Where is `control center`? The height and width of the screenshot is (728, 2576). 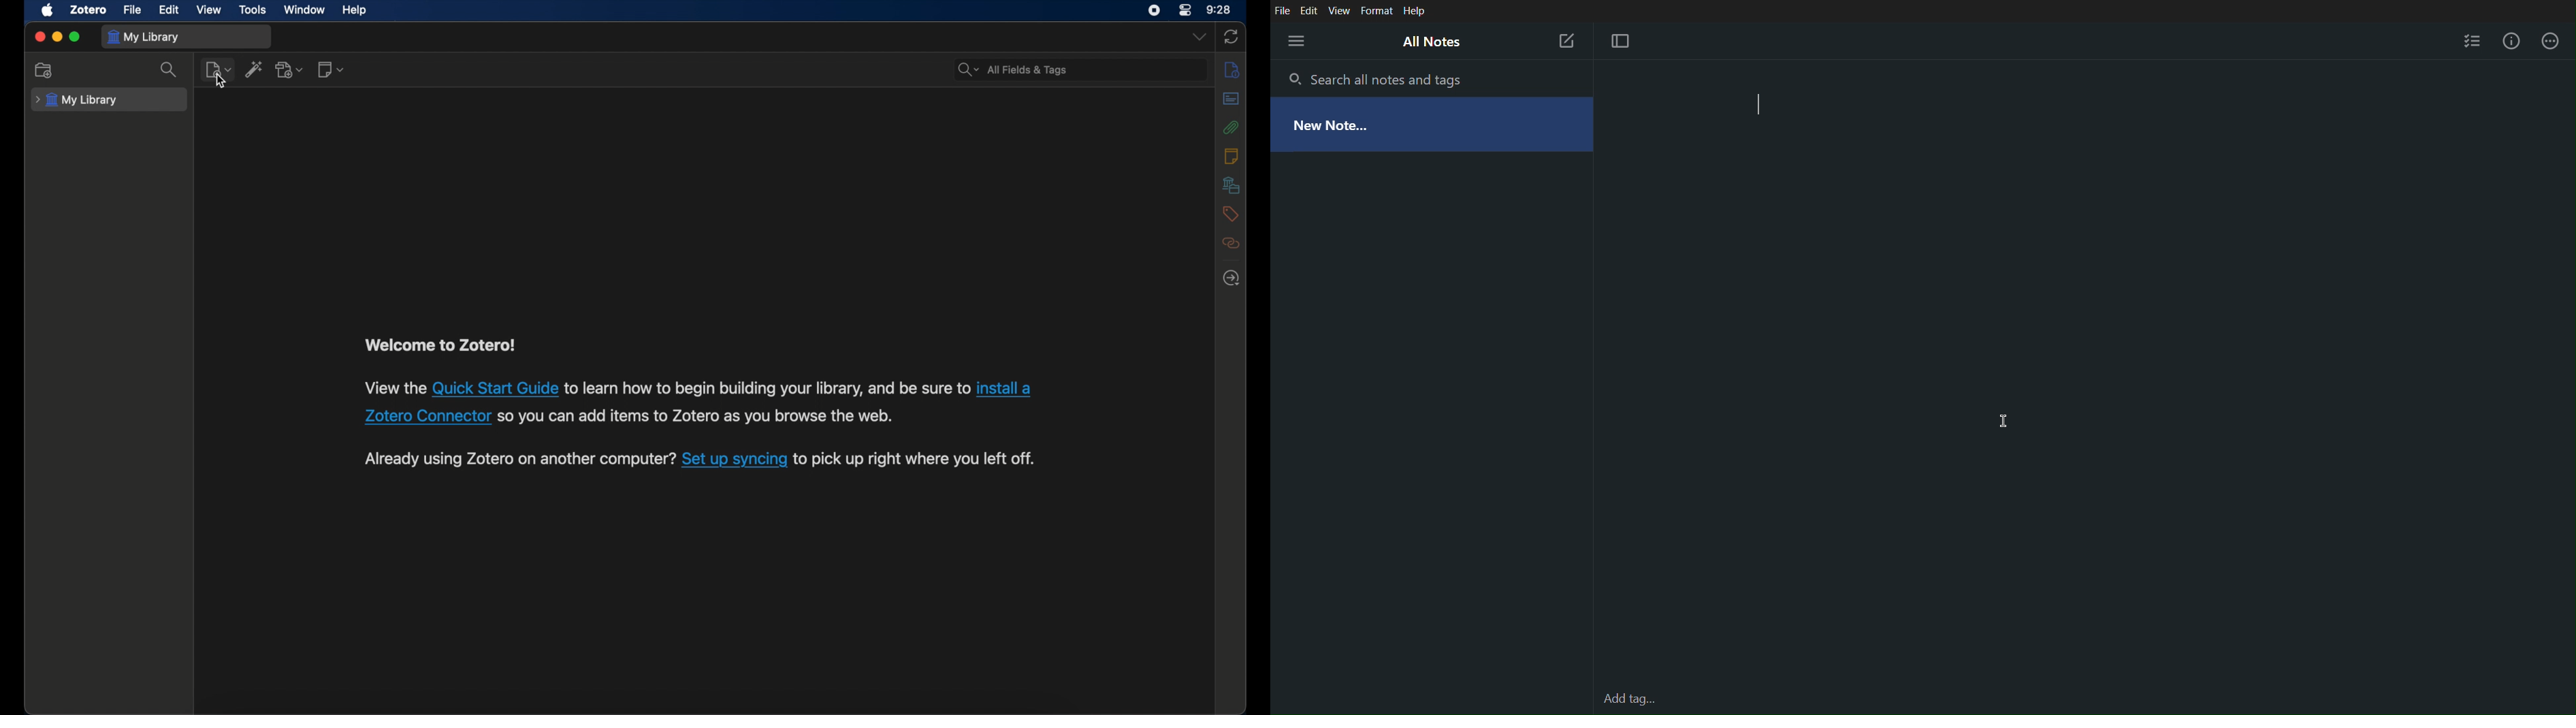
control center is located at coordinates (1185, 11).